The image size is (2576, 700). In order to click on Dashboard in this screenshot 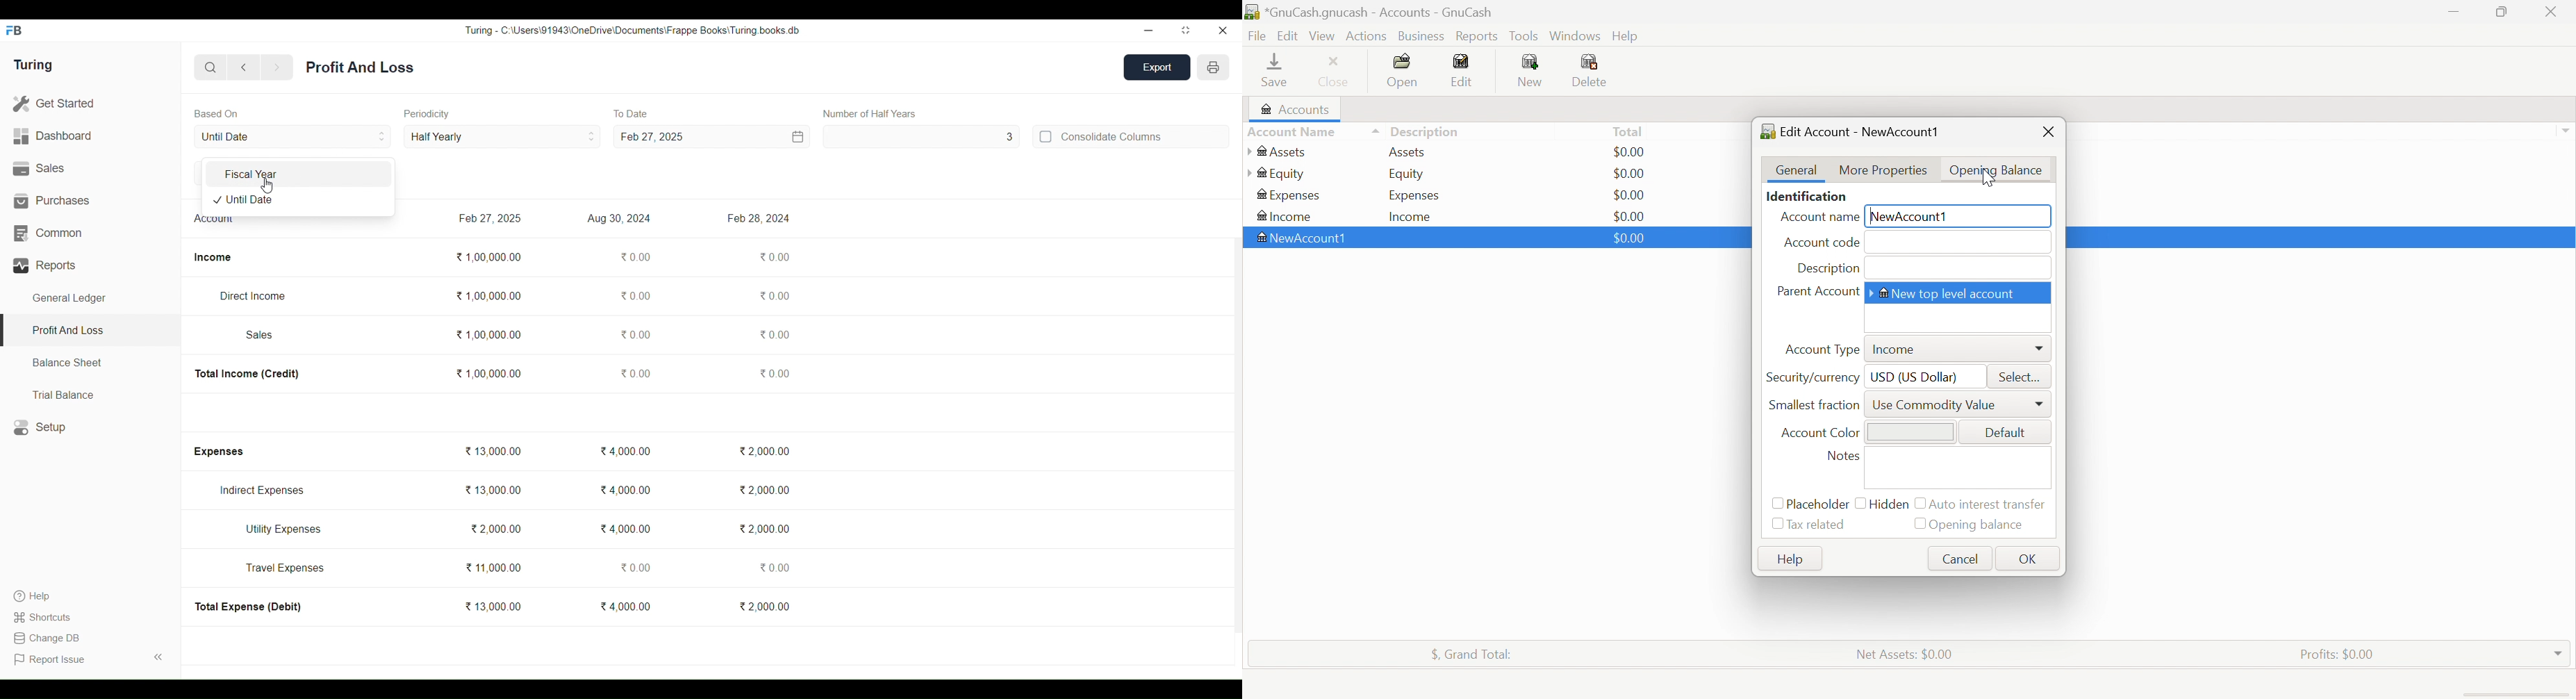, I will do `click(90, 137)`.